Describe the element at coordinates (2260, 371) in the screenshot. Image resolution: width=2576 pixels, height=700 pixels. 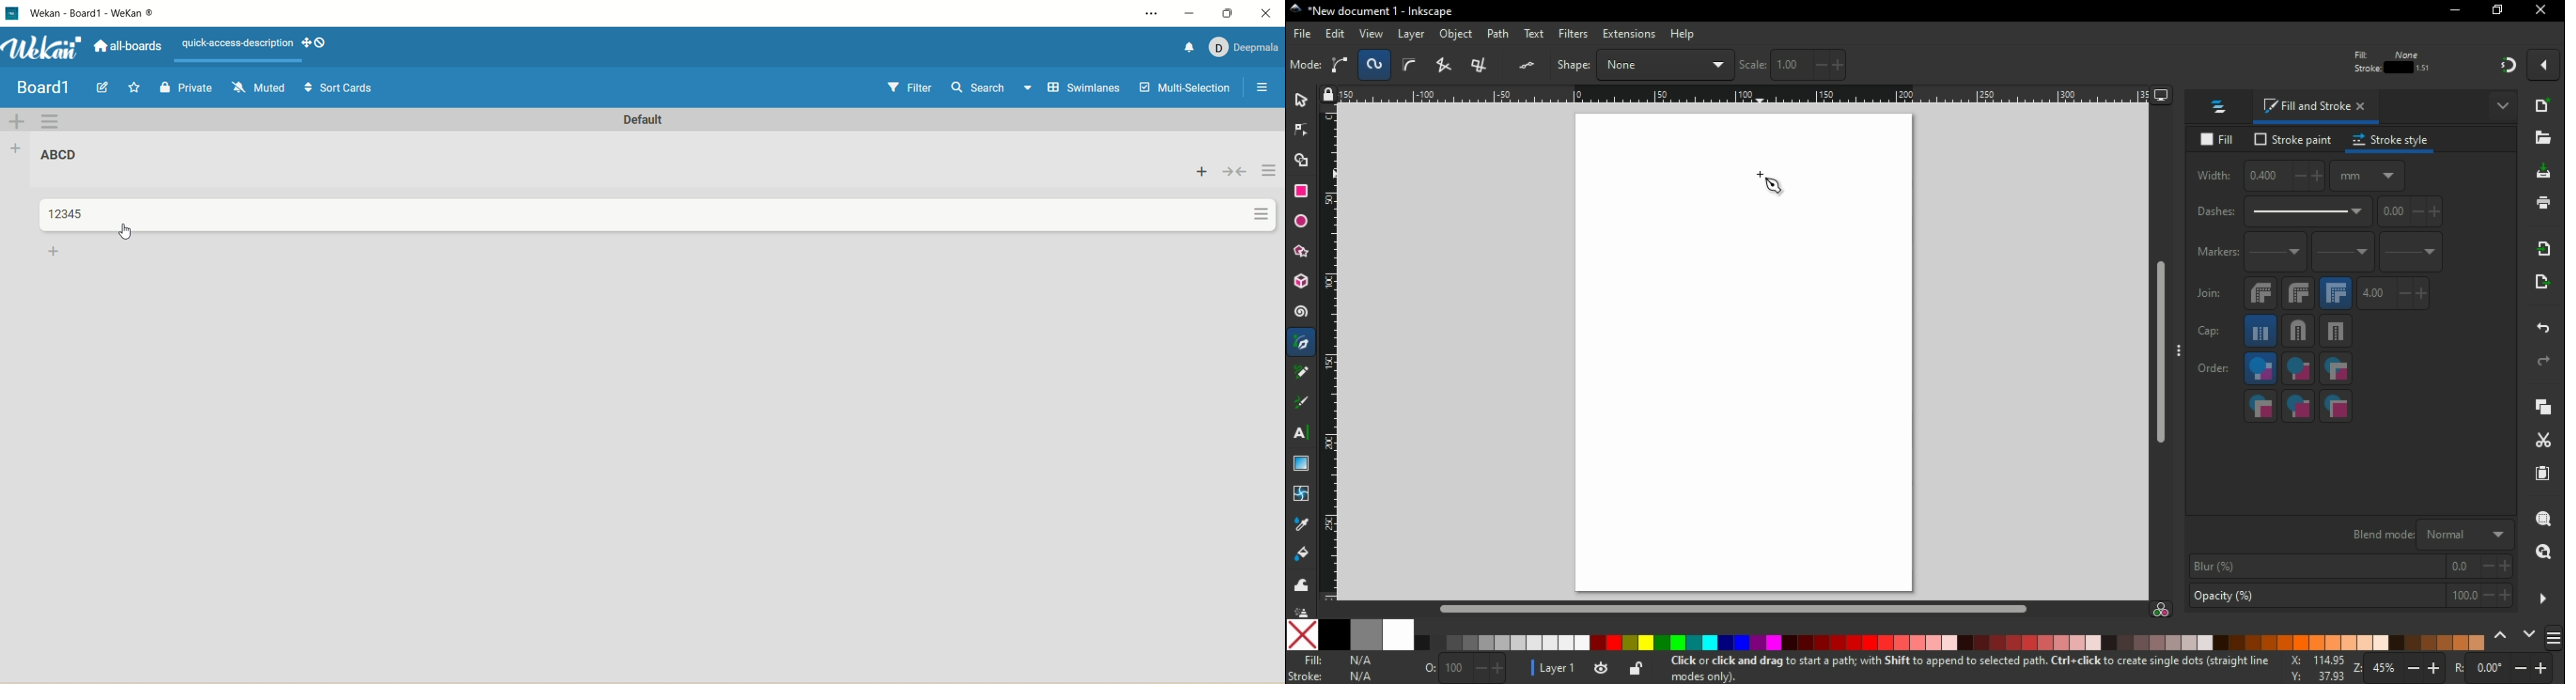
I see `fill,stroke,markers` at that location.